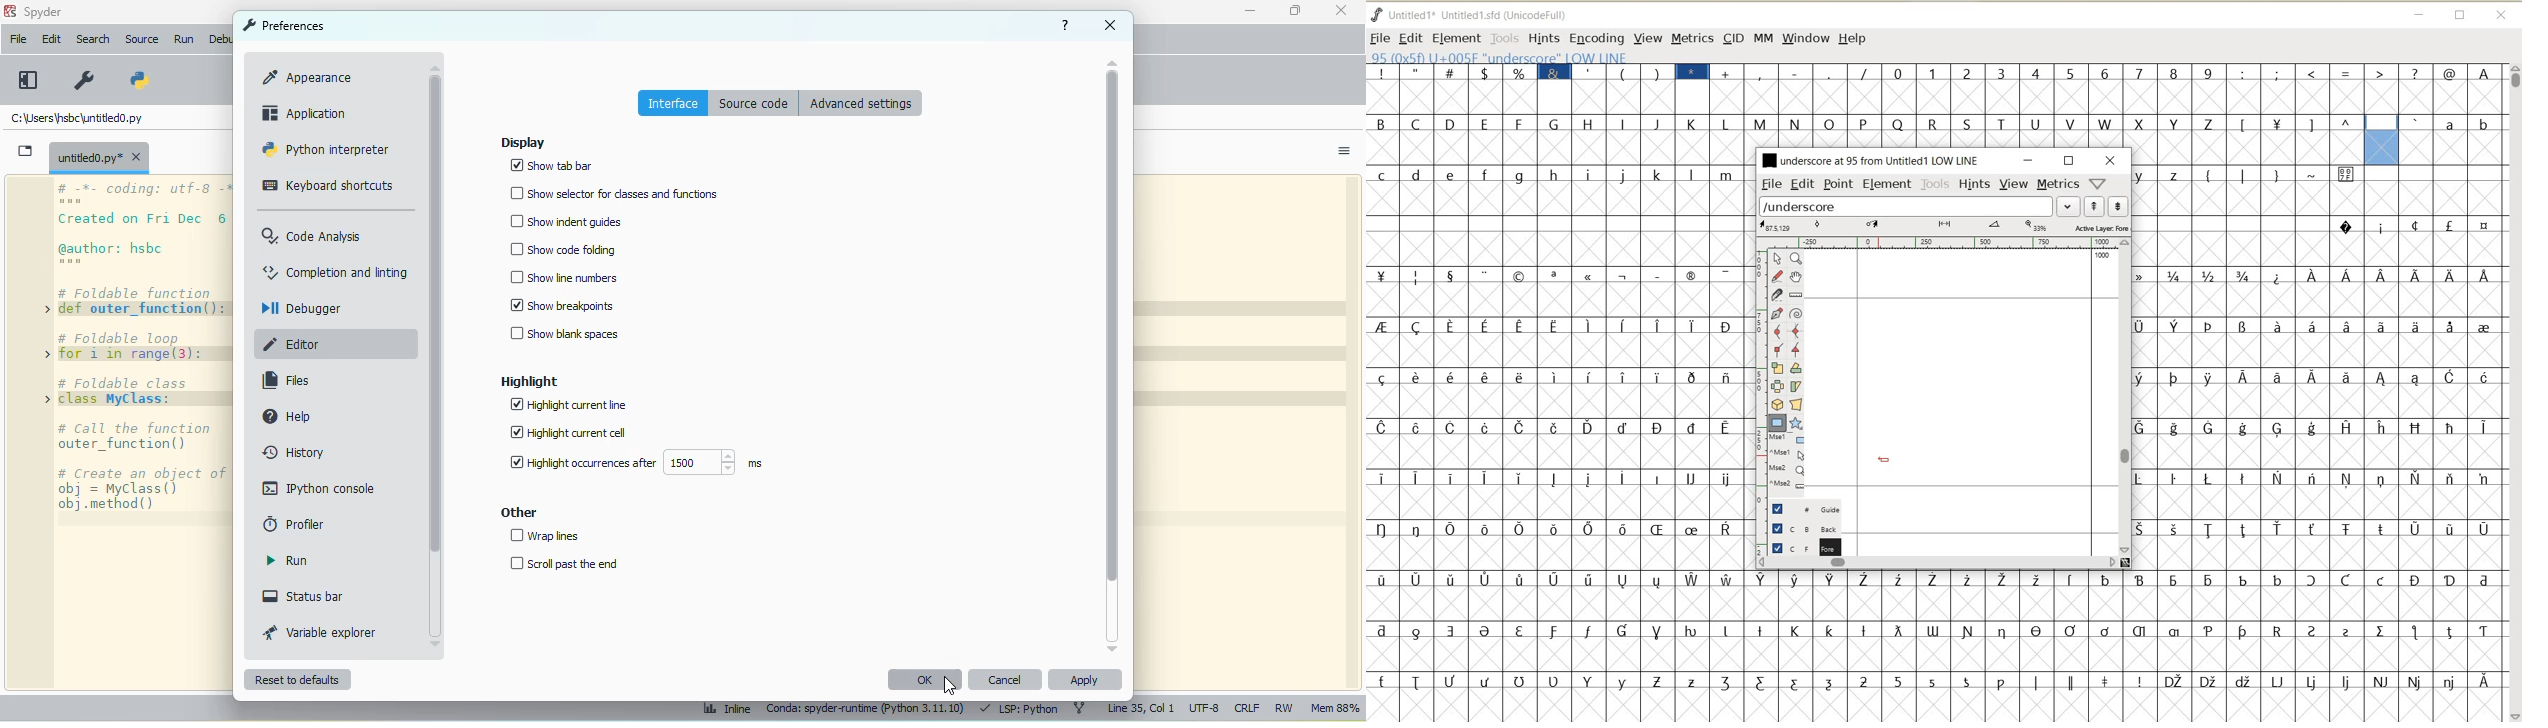 This screenshot has width=2548, height=728. What do you see at coordinates (1334, 709) in the screenshot?
I see `mem 88%` at bounding box center [1334, 709].